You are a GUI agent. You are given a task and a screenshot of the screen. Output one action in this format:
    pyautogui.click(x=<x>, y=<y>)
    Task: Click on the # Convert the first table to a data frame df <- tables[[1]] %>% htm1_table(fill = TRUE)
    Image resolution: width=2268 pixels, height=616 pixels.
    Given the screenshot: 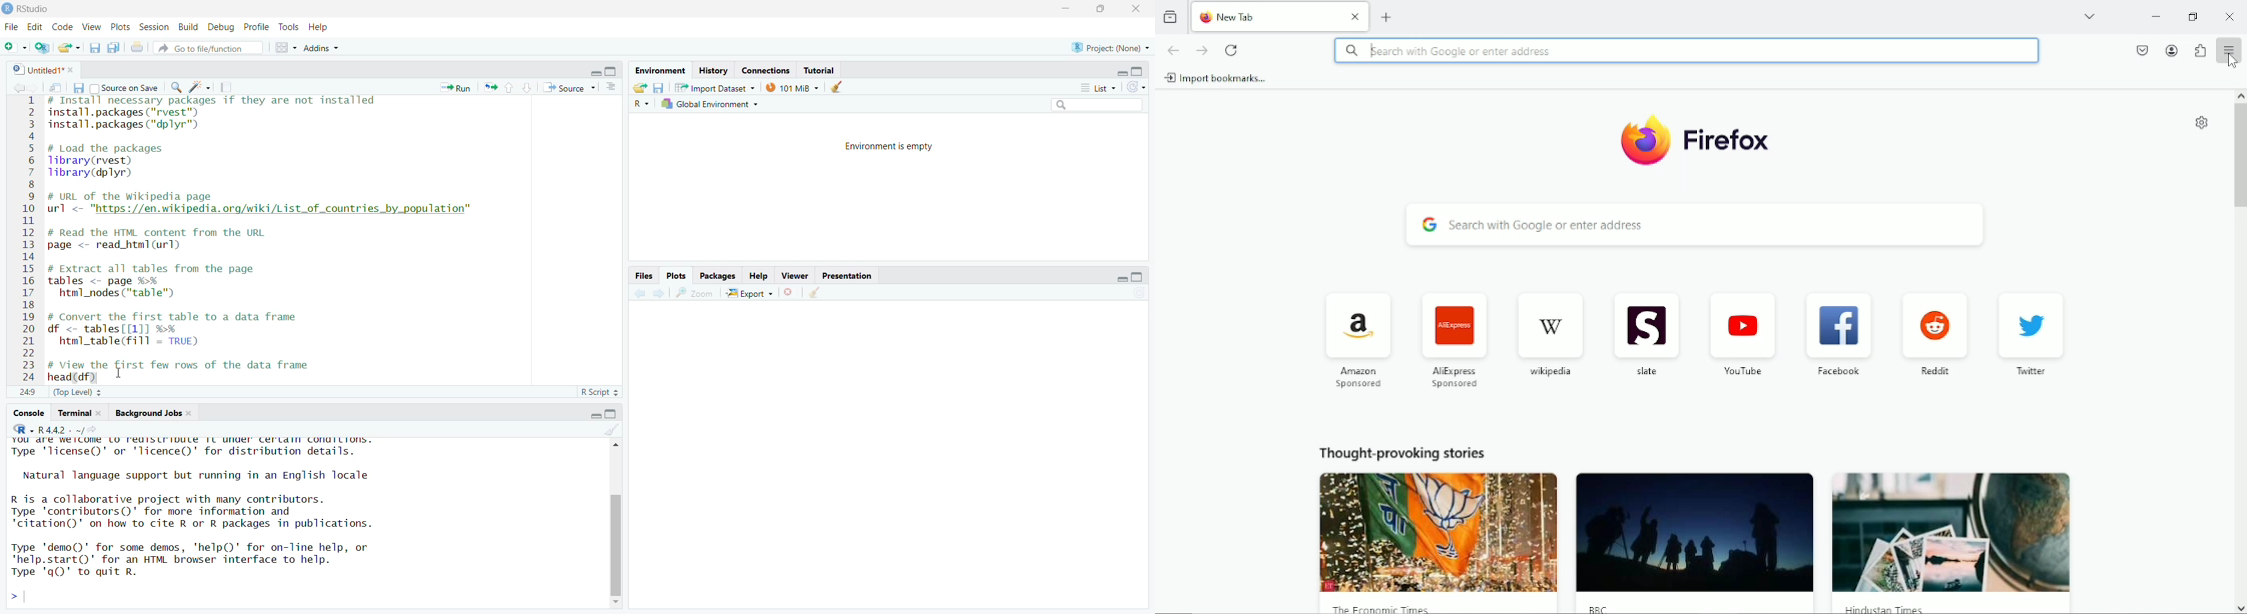 What is the action you would take?
    pyautogui.click(x=190, y=331)
    